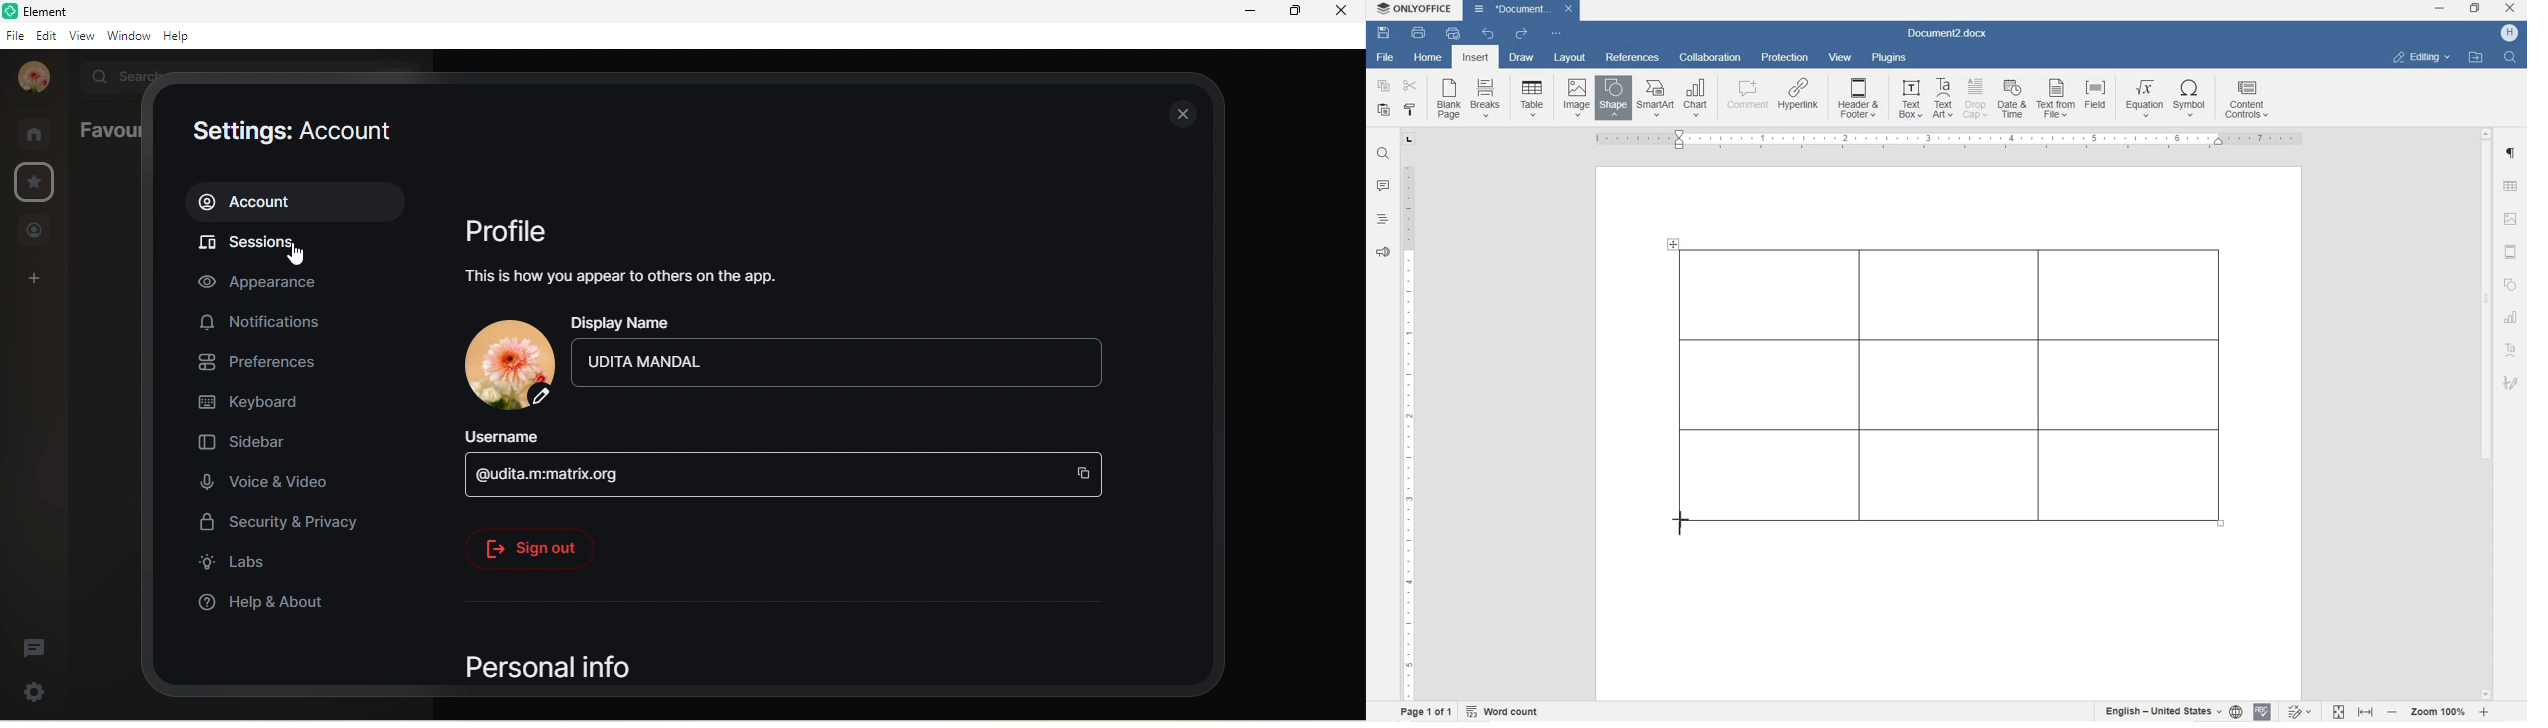  What do you see at coordinates (627, 323) in the screenshot?
I see `display name` at bounding box center [627, 323].